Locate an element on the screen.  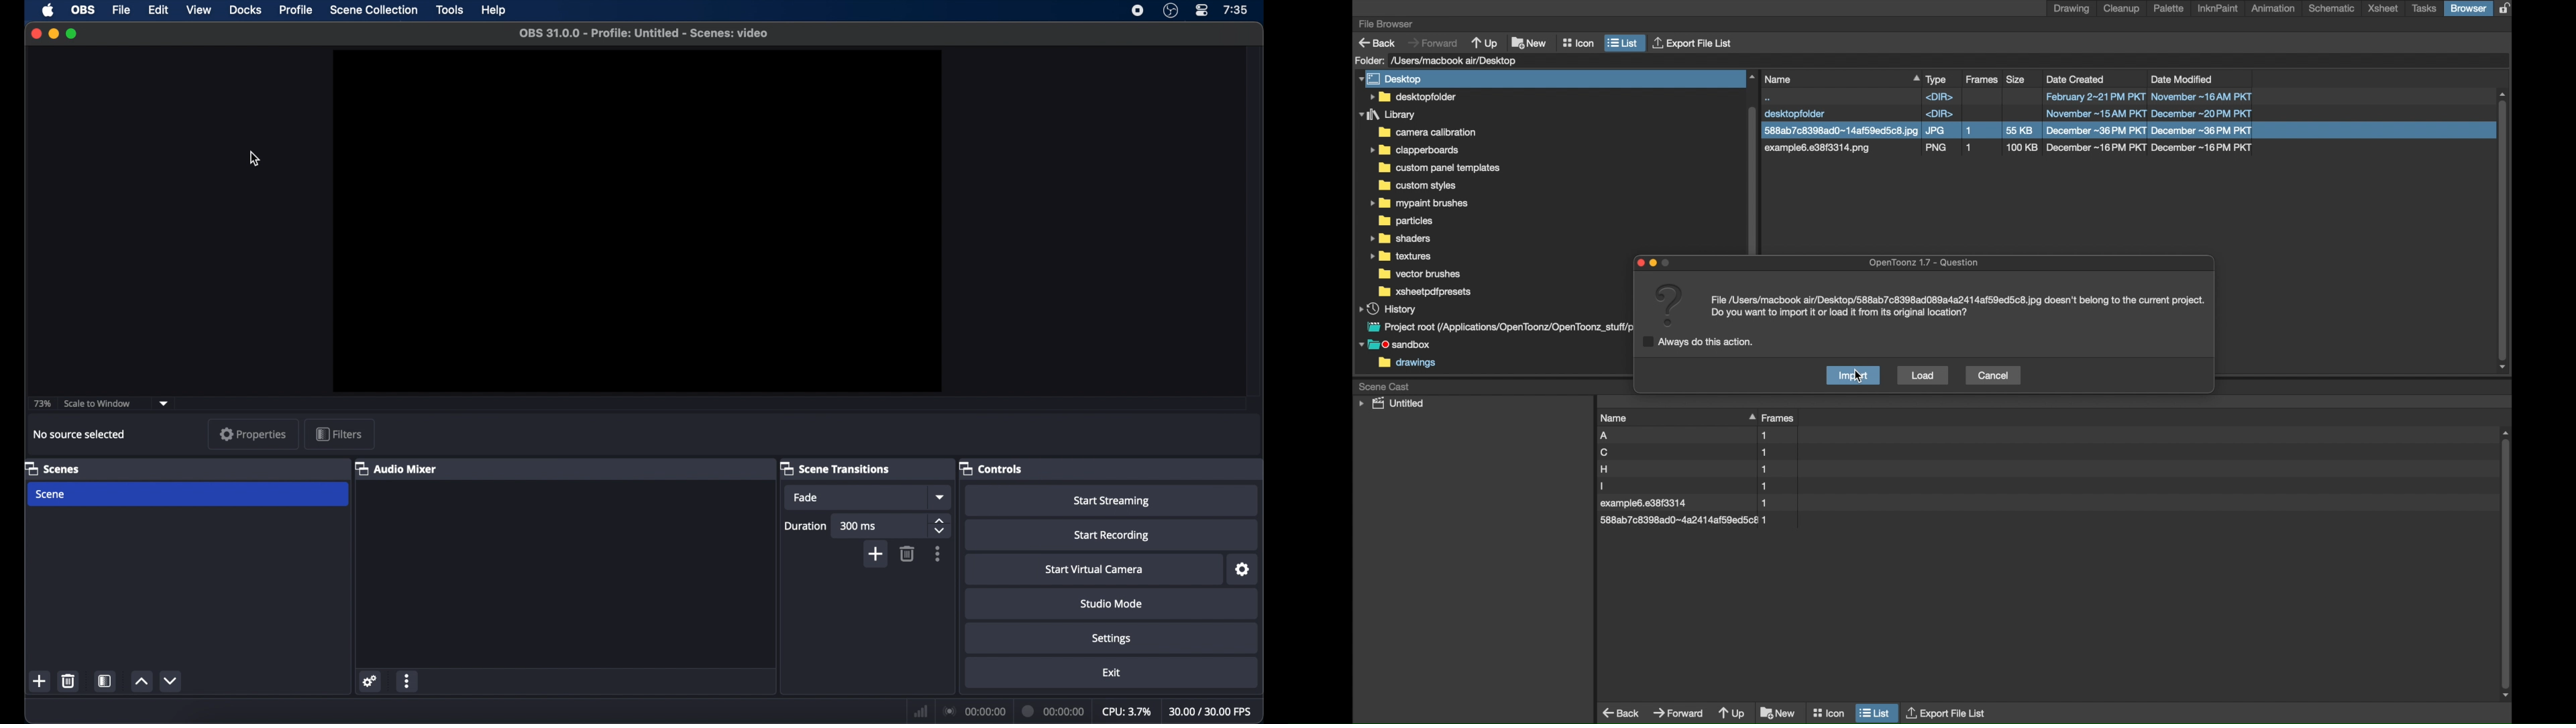
docks is located at coordinates (245, 10).